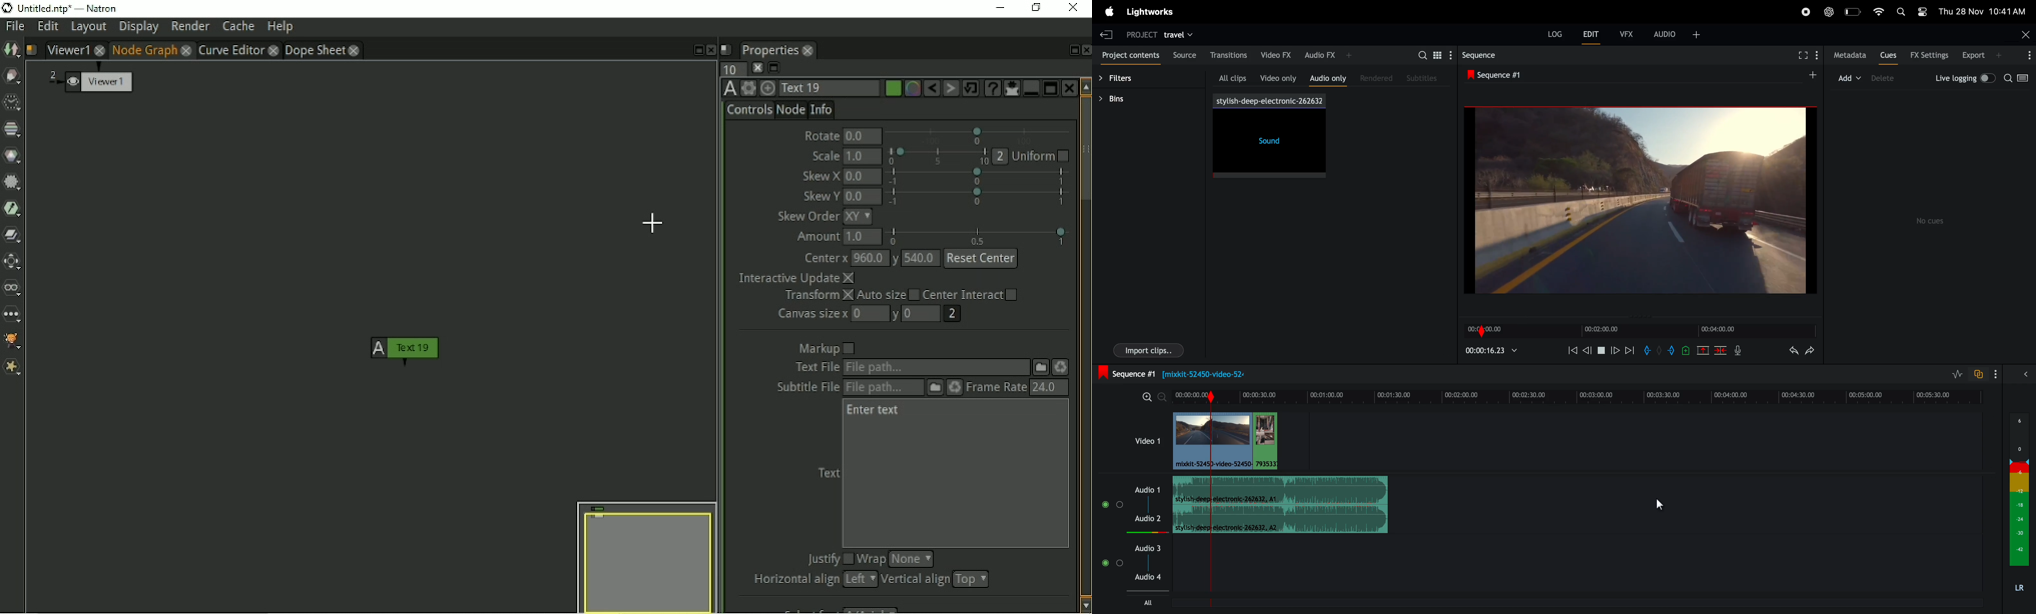  Describe the element at coordinates (1149, 547) in the screenshot. I see `audio 3` at that location.